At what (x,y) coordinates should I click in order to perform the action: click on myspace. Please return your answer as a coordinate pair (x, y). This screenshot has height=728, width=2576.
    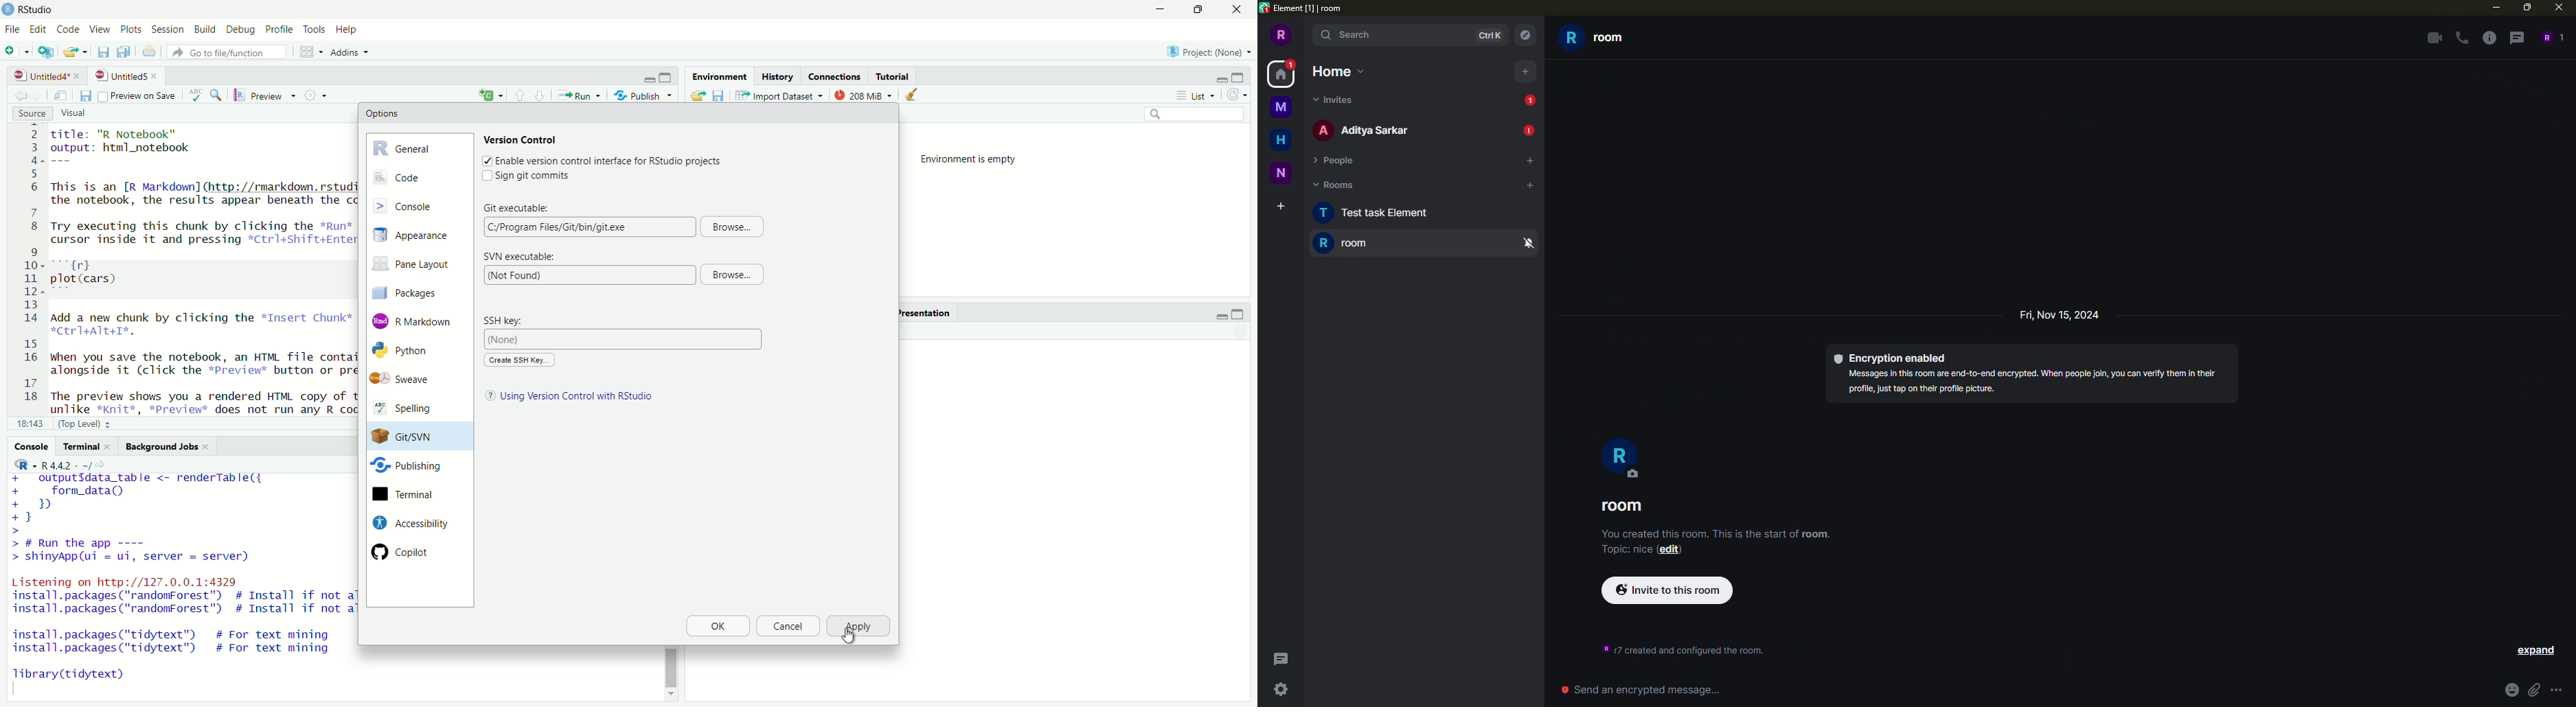
    Looking at the image, I should click on (1281, 107).